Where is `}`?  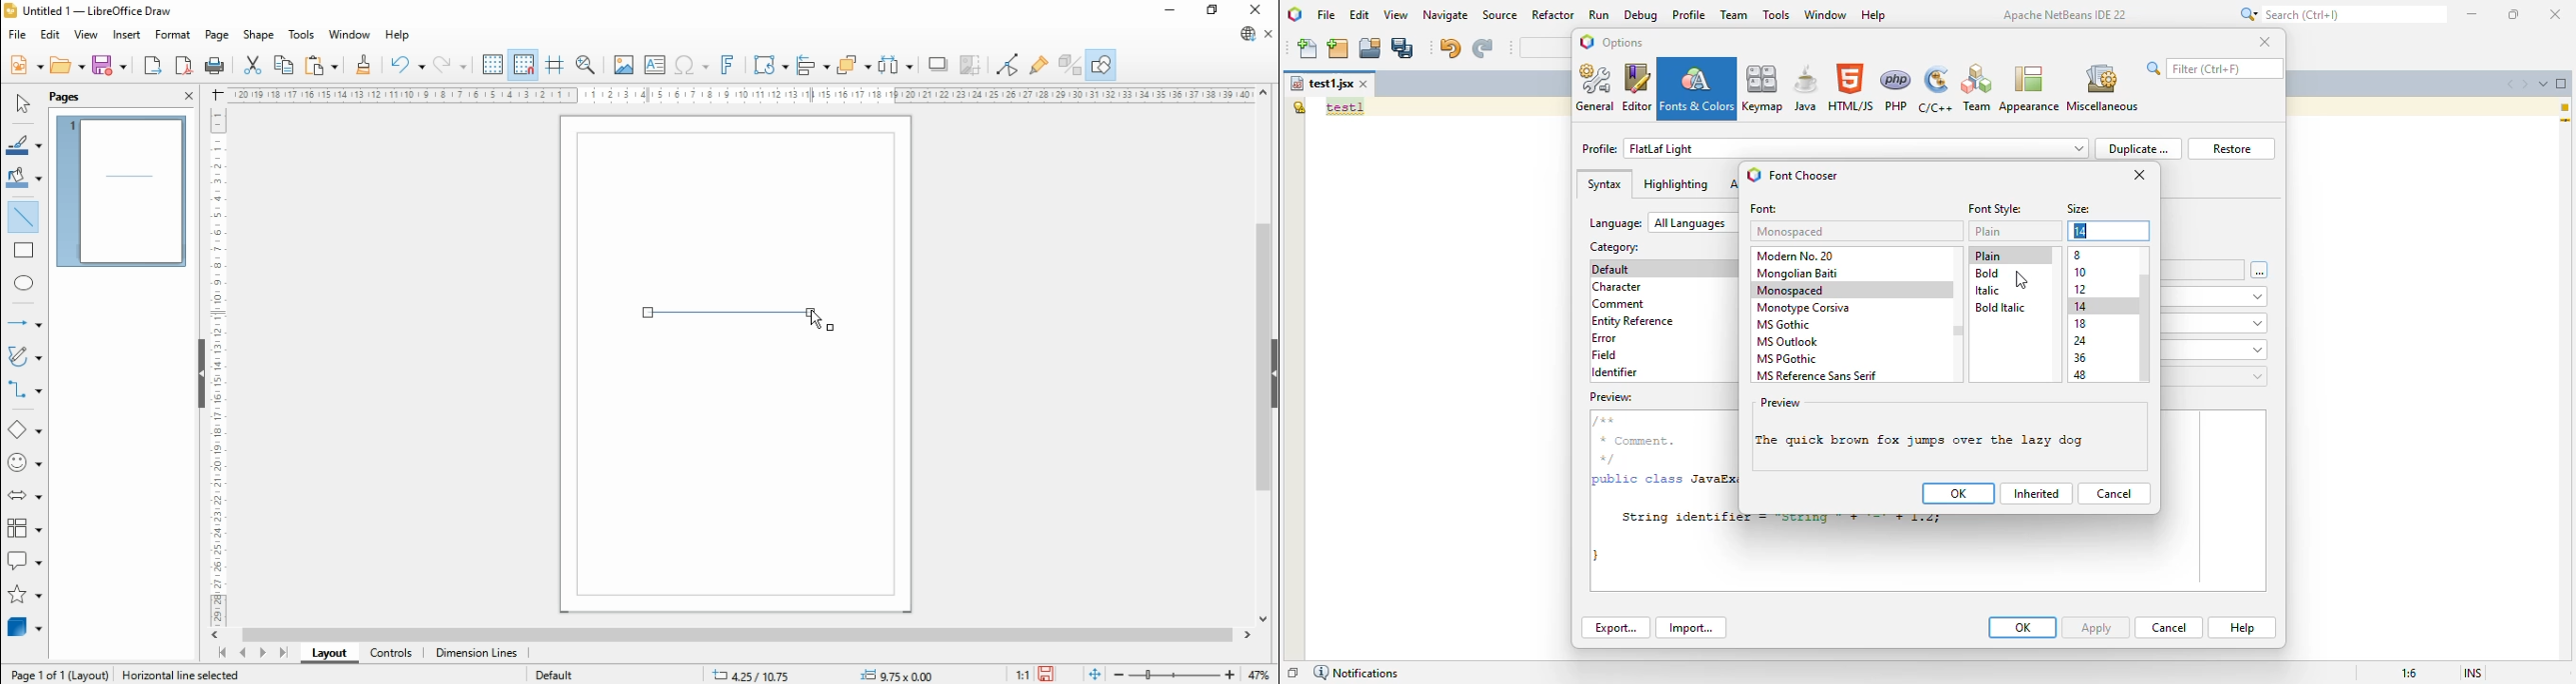 } is located at coordinates (1599, 554).